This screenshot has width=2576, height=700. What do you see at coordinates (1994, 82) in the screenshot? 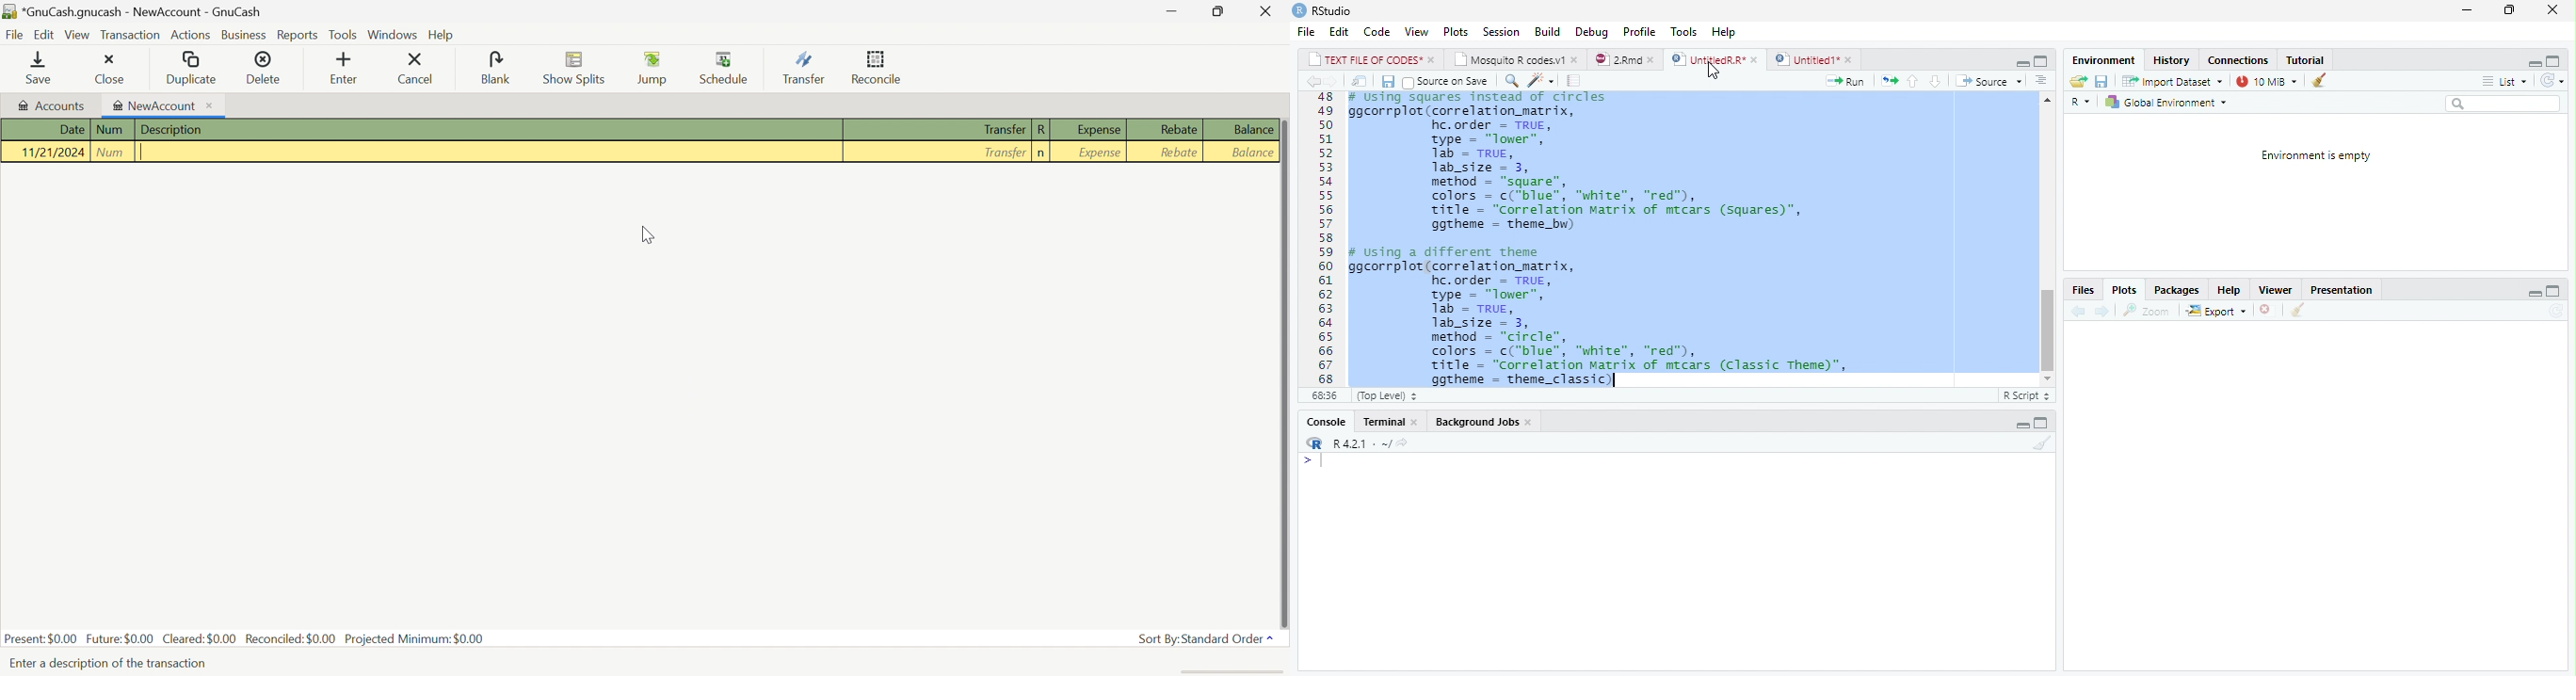
I see `Source ` at bounding box center [1994, 82].